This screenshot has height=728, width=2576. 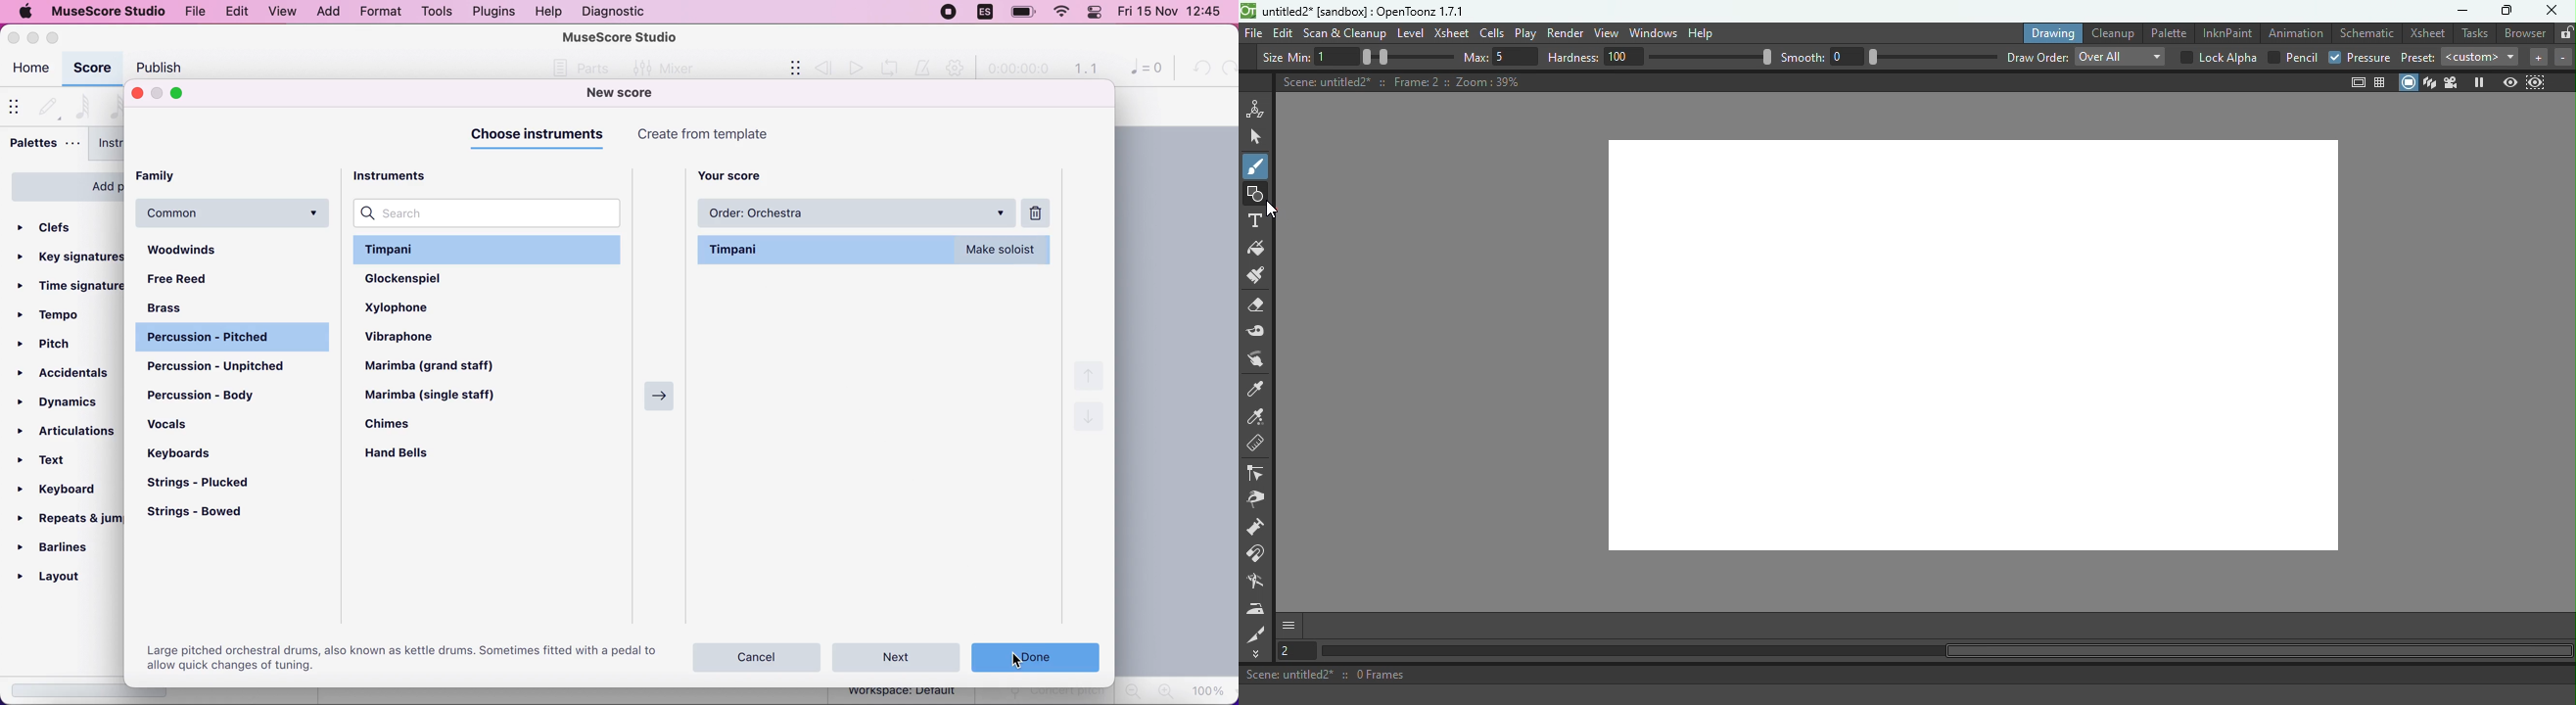 What do you see at coordinates (67, 400) in the screenshot?
I see `dynamics` at bounding box center [67, 400].